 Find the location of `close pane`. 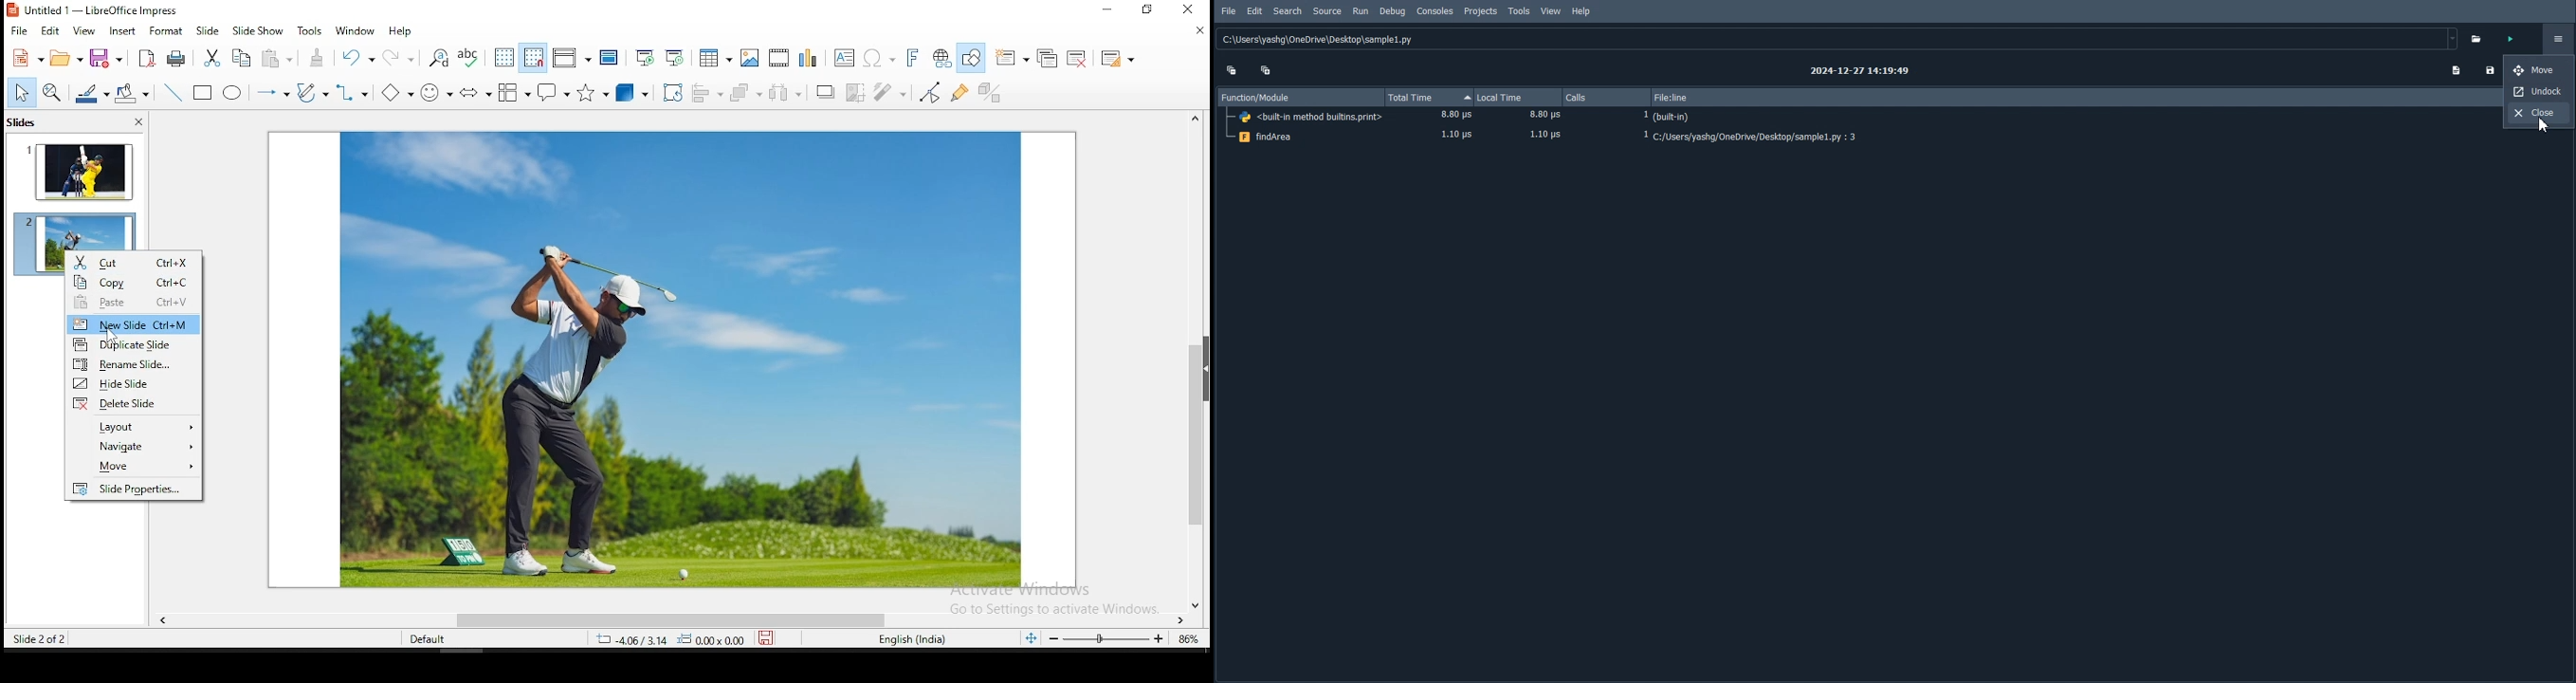

close pane is located at coordinates (138, 121).